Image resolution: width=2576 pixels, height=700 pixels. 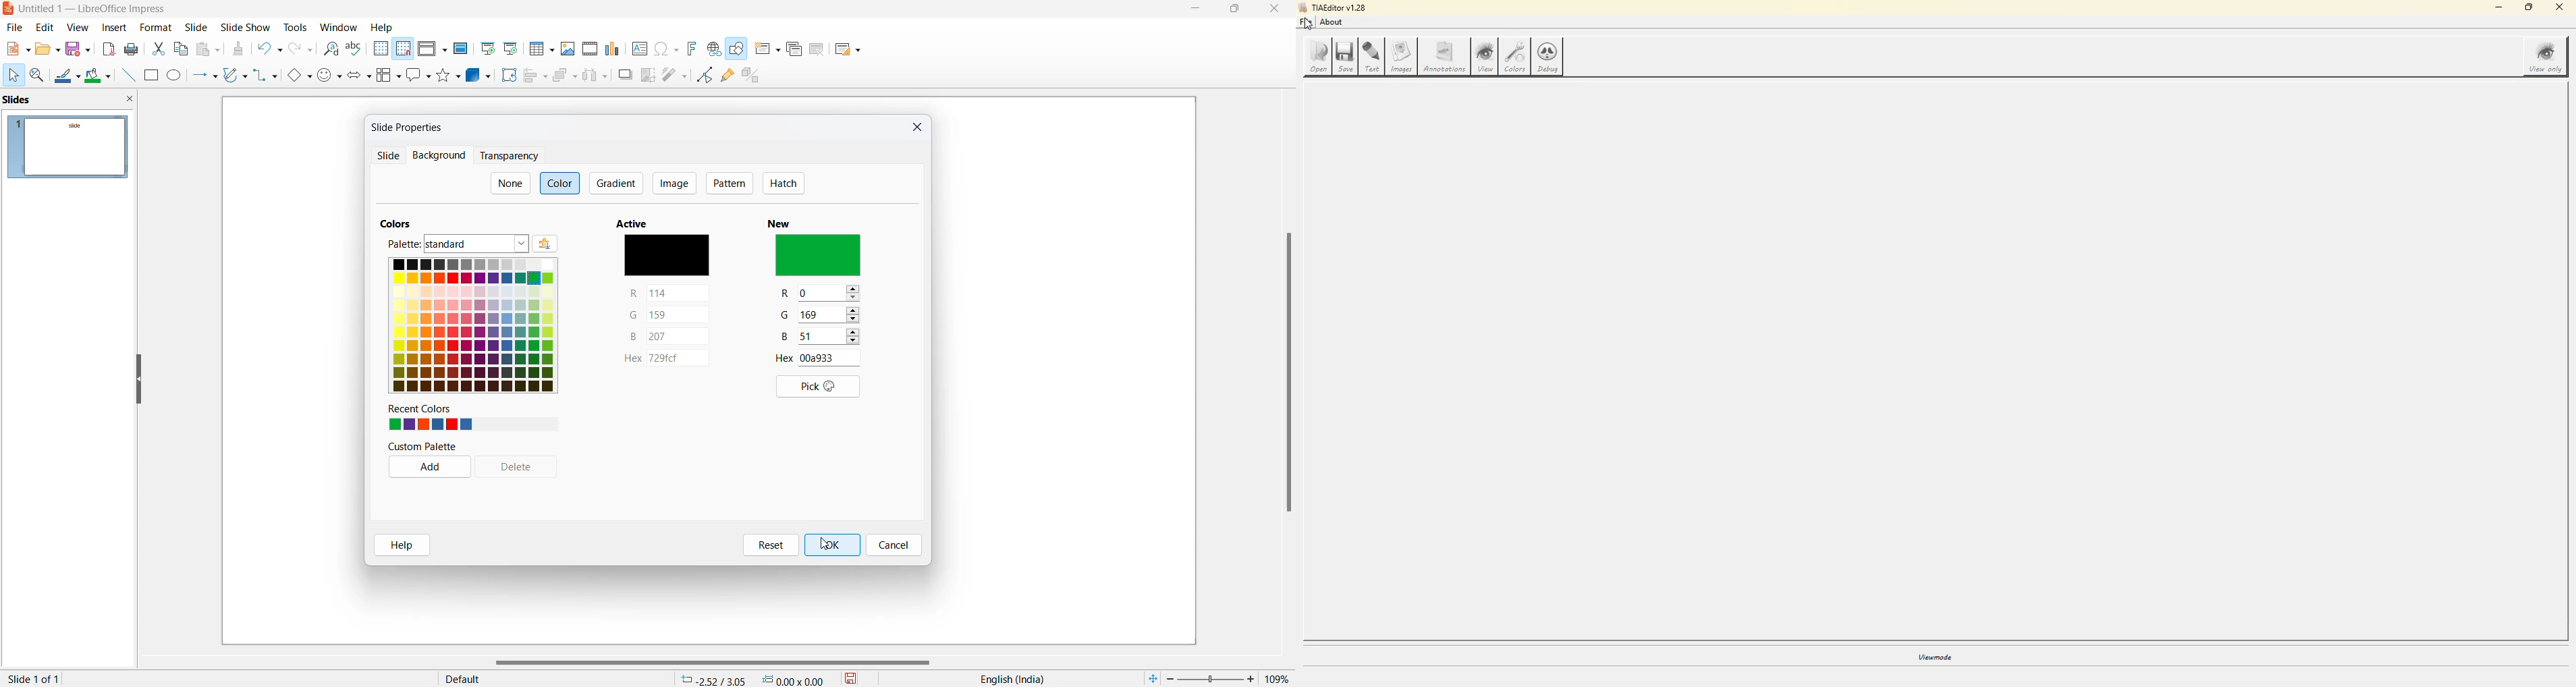 What do you see at coordinates (472, 325) in the screenshot?
I see `color palette` at bounding box center [472, 325].